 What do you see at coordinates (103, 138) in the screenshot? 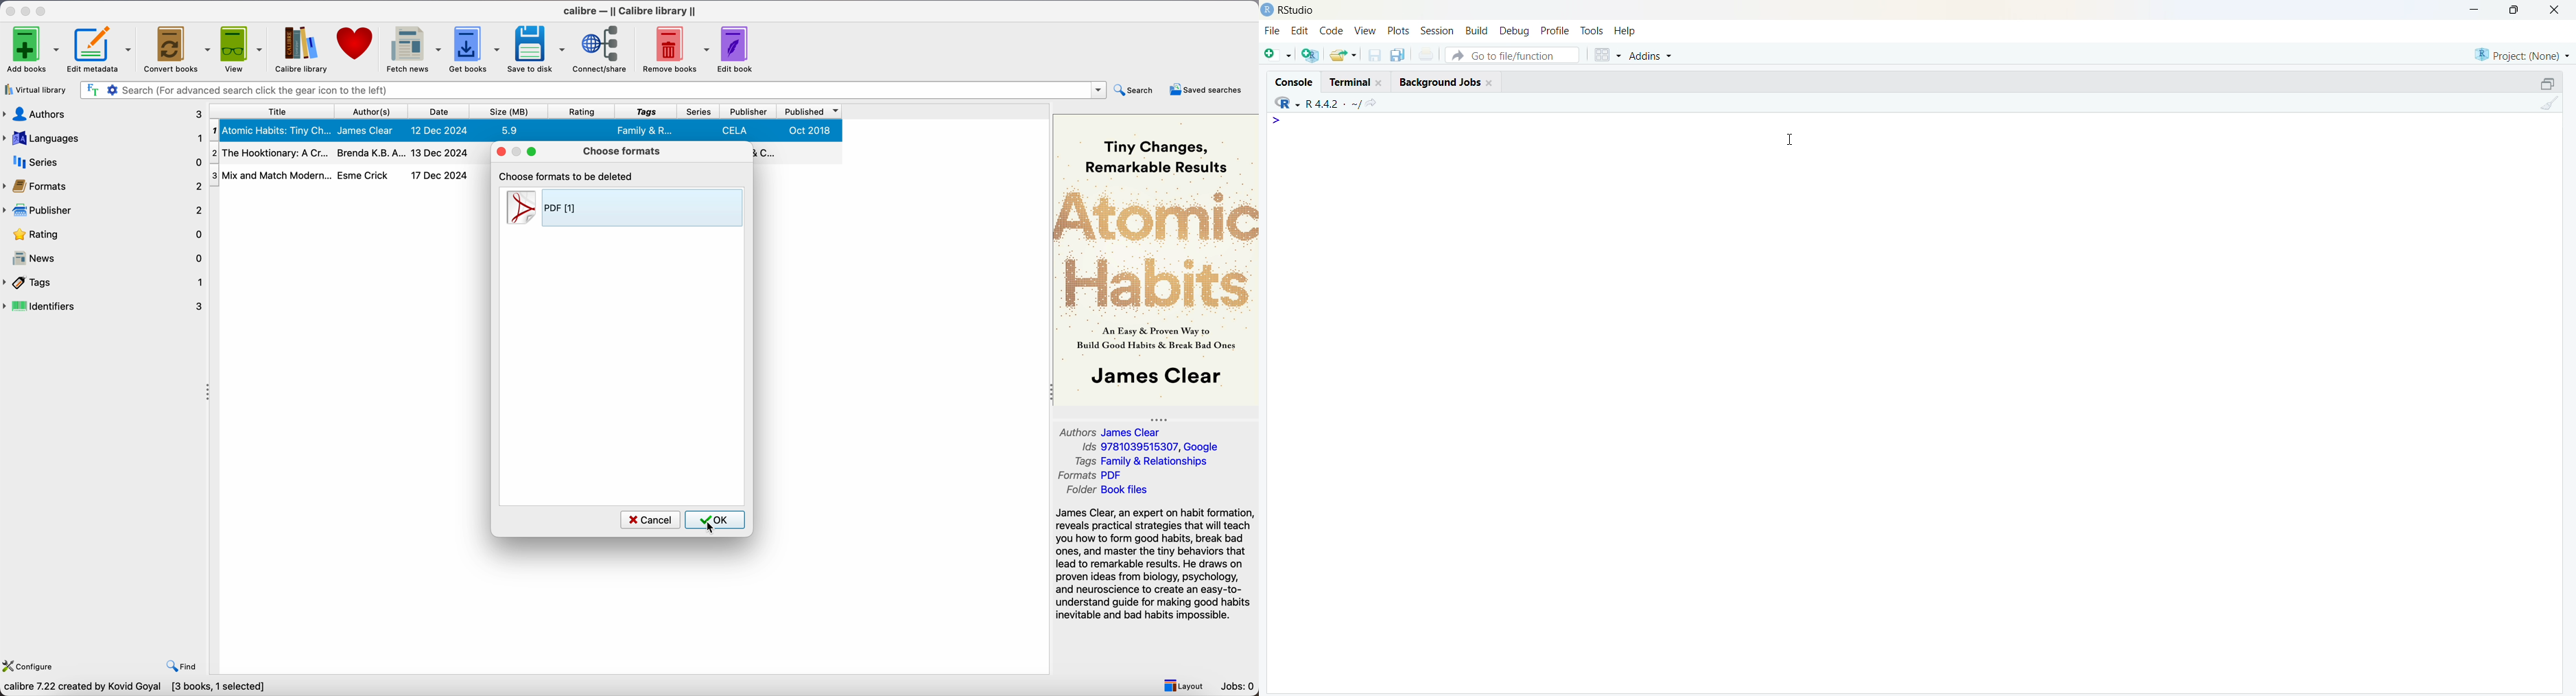
I see `languages` at bounding box center [103, 138].